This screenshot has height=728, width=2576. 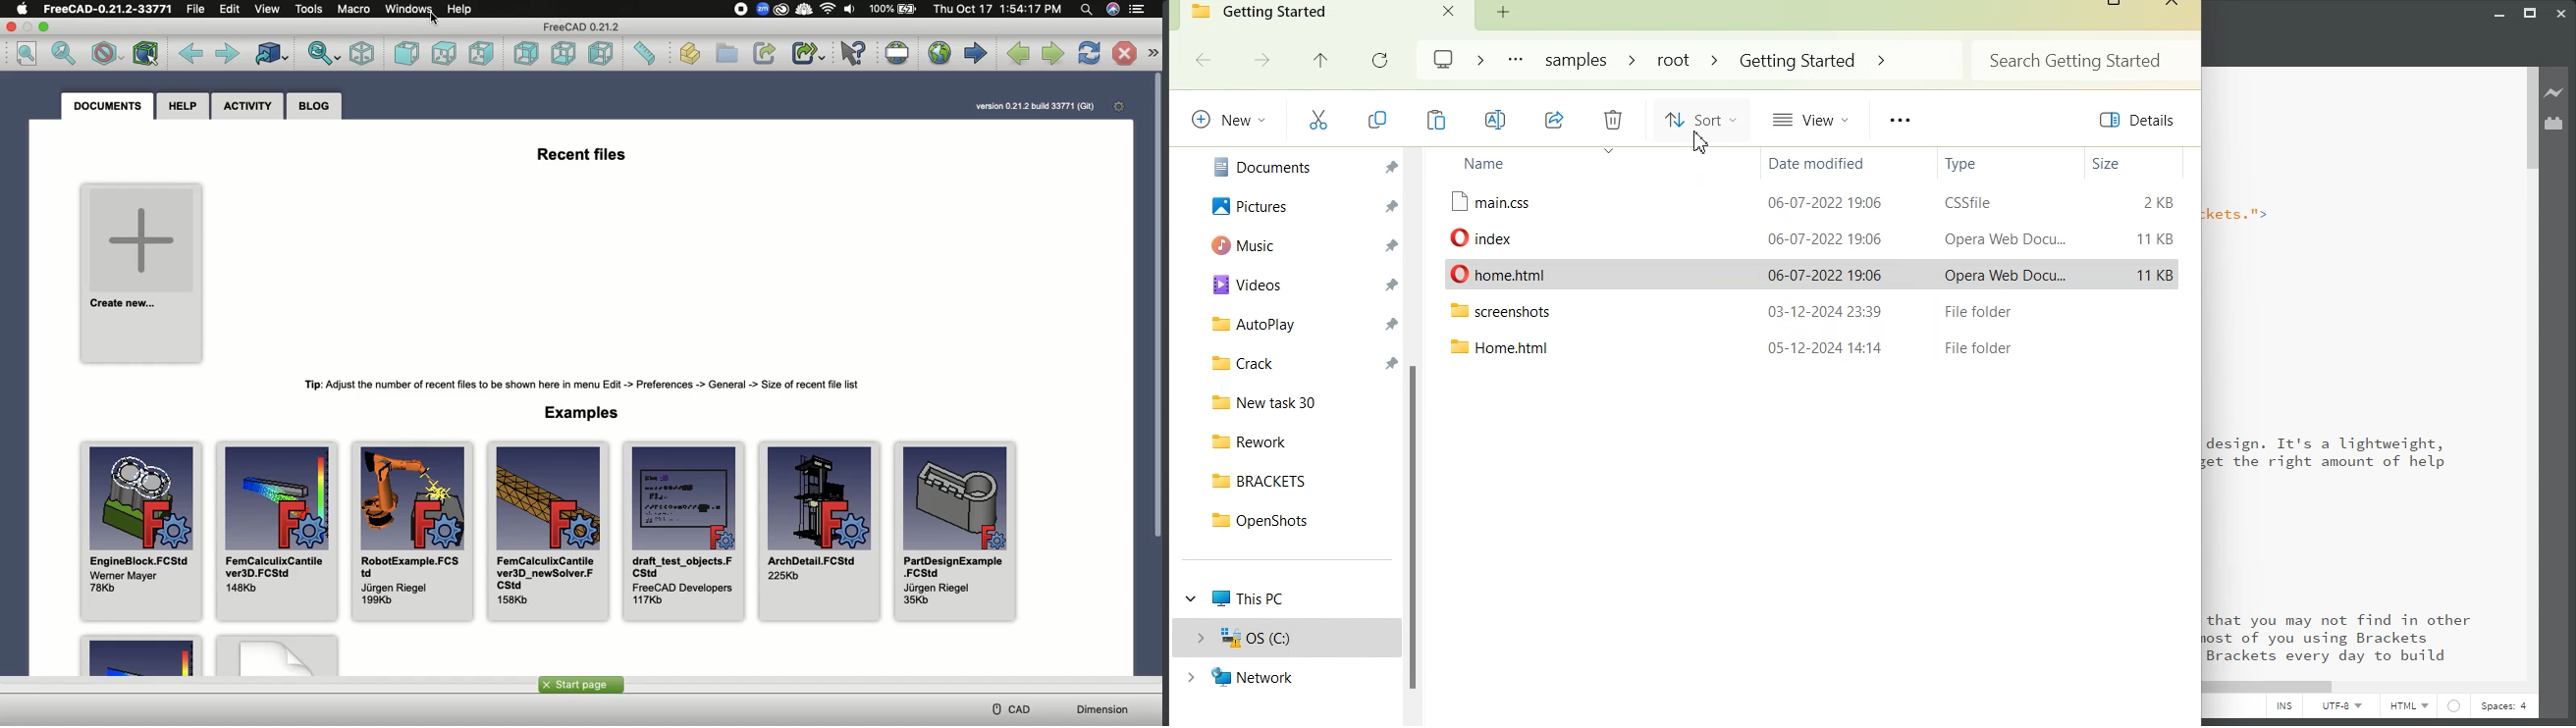 I want to click on Windows, so click(x=409, y=10).